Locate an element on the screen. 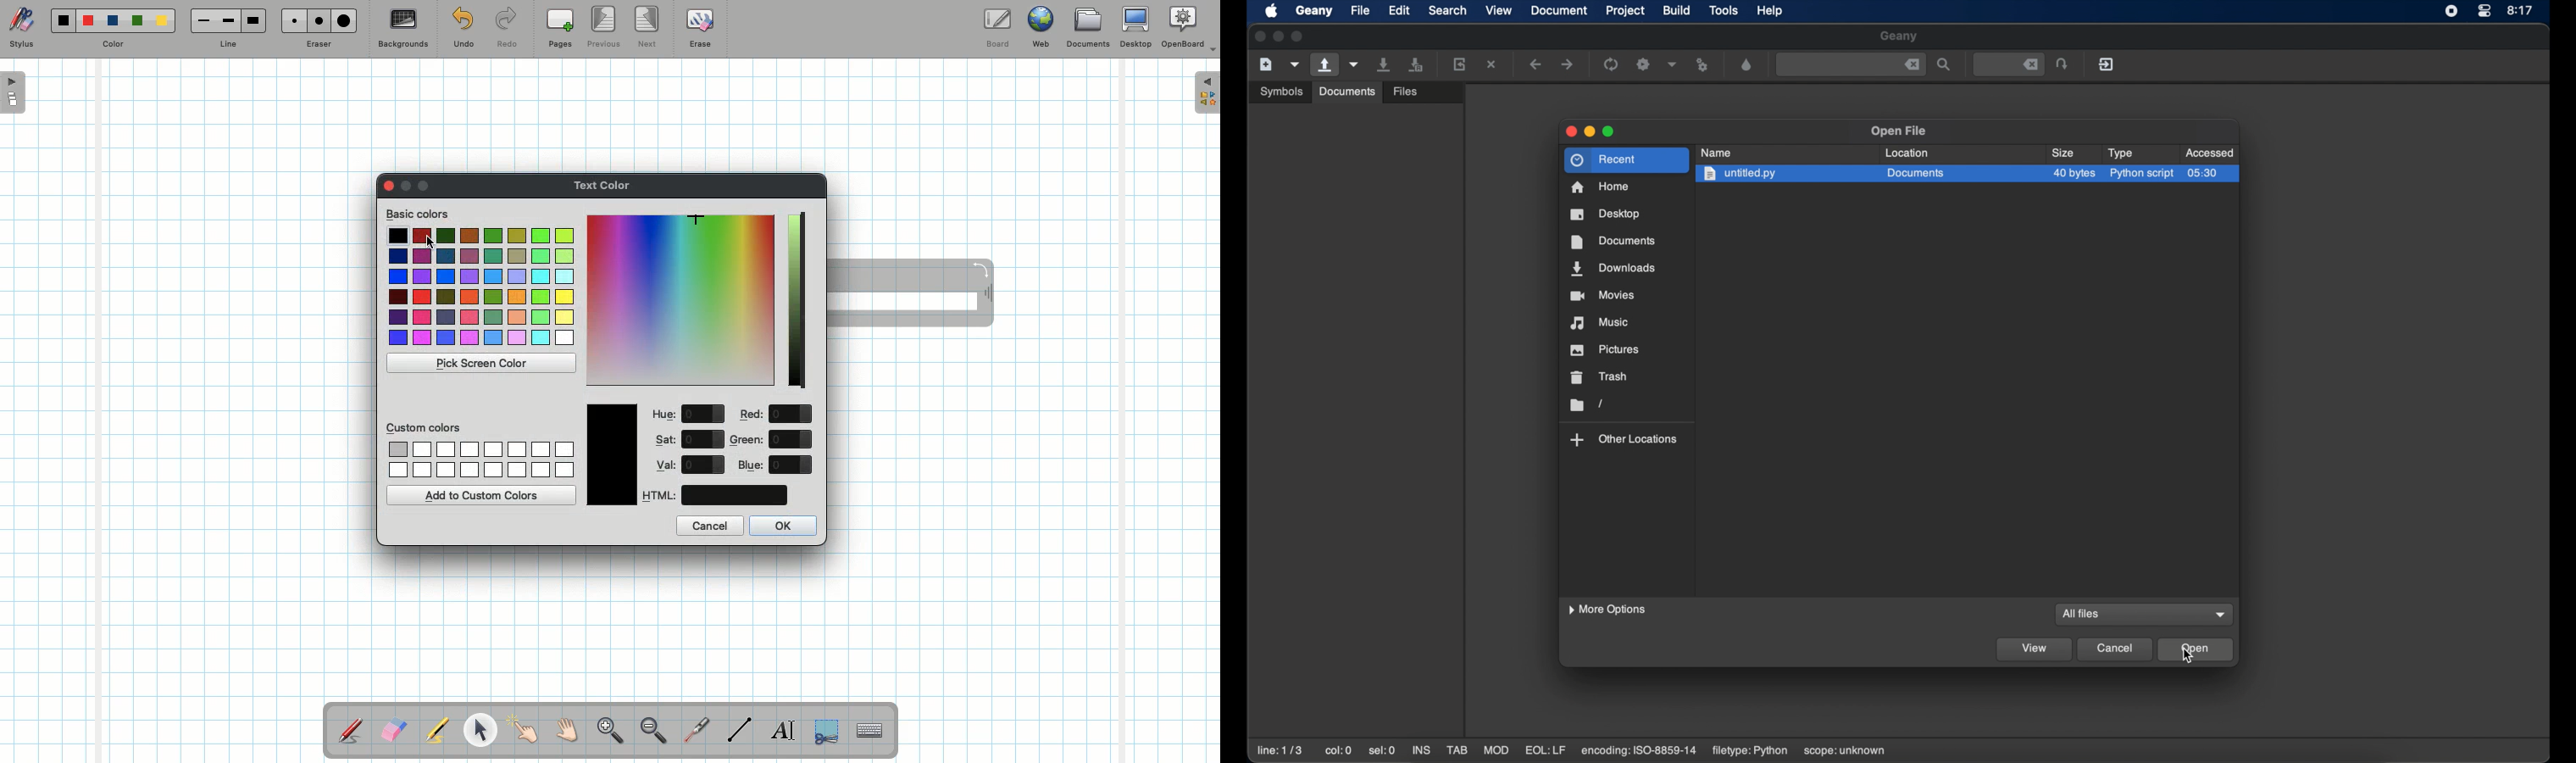 The image size is (2576, 784). Add to custom colors is located at coordinates (482, 495).